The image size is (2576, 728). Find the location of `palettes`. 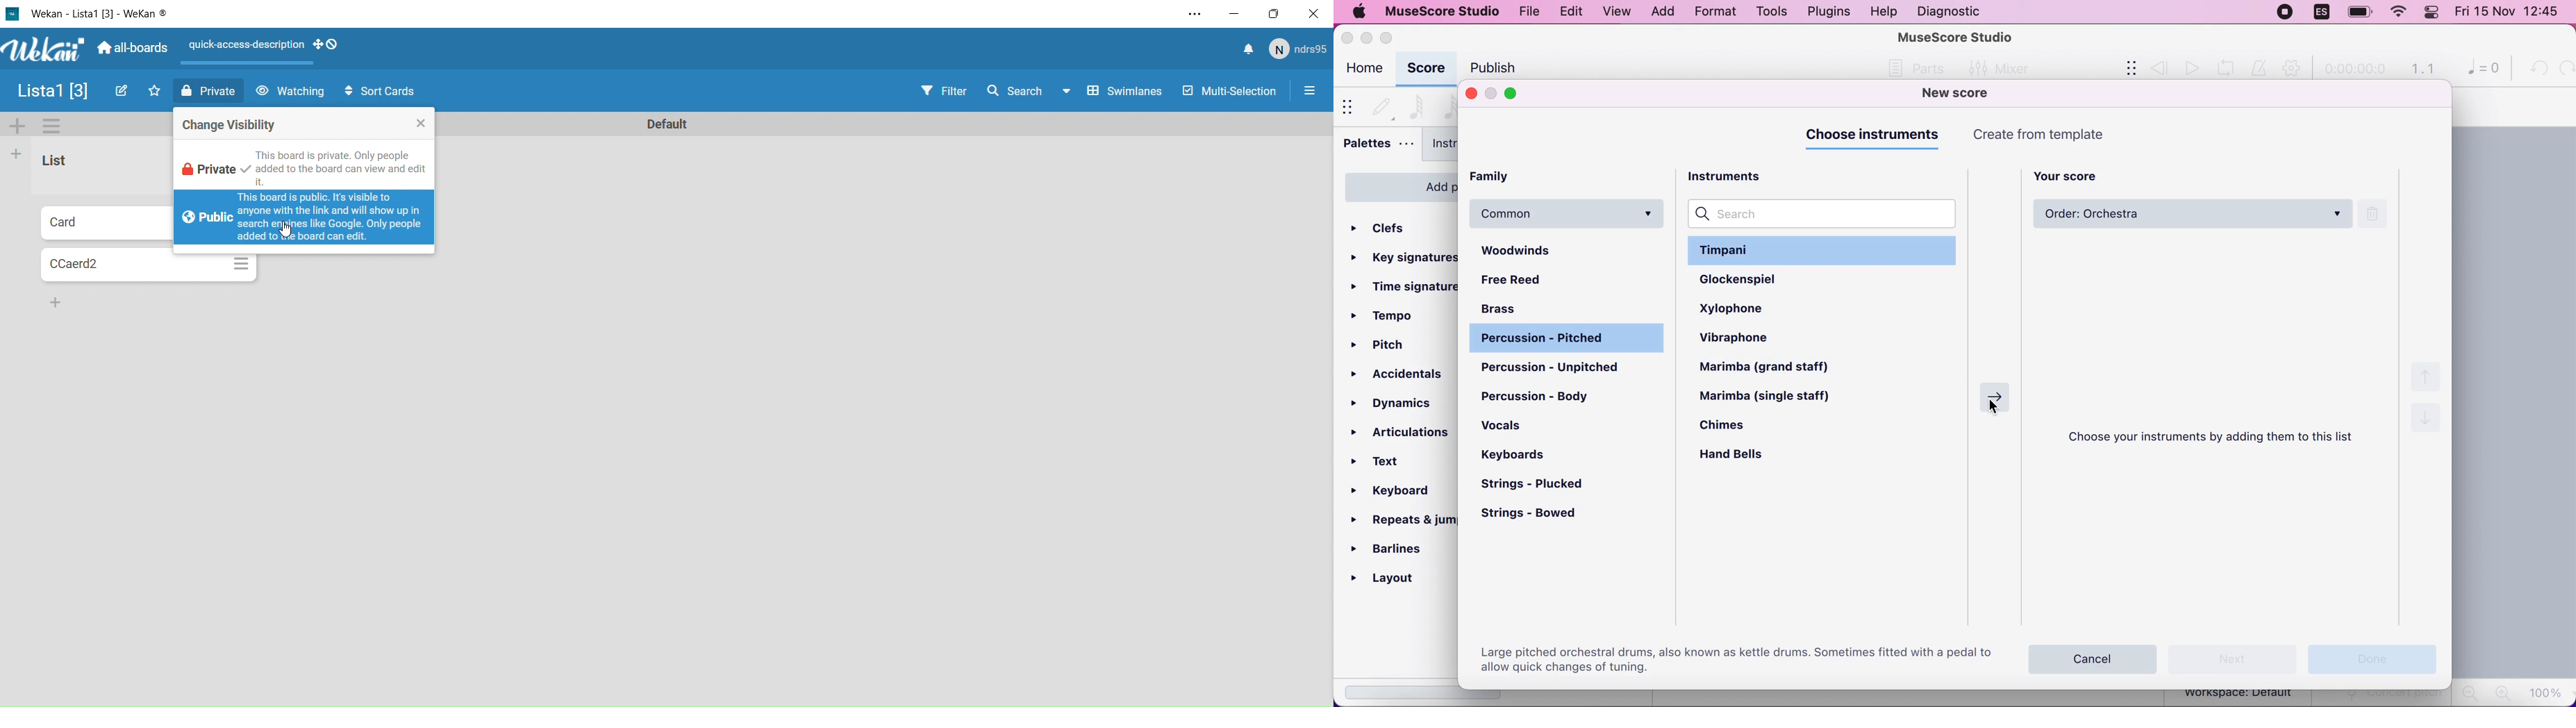

palettes is located at coordinates (1377, 146).